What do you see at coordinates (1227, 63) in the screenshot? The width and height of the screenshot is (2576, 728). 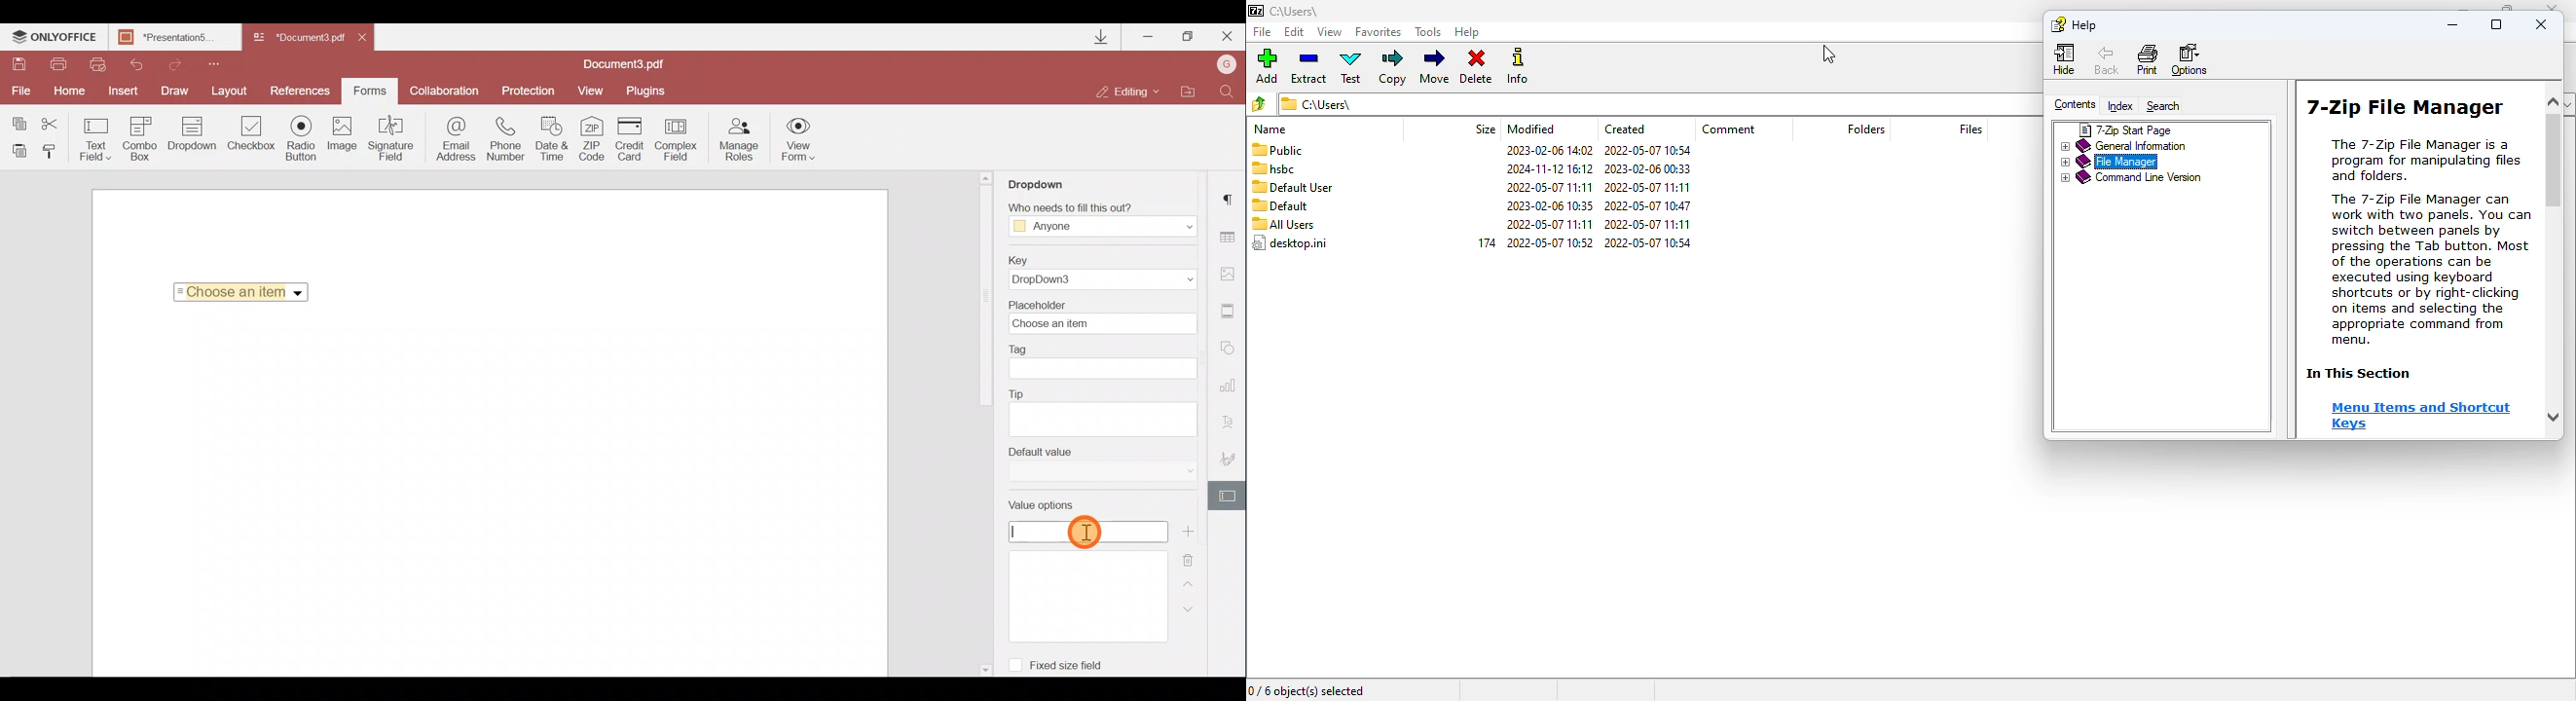 I see `Account name` at bounding box center [1227, 63].